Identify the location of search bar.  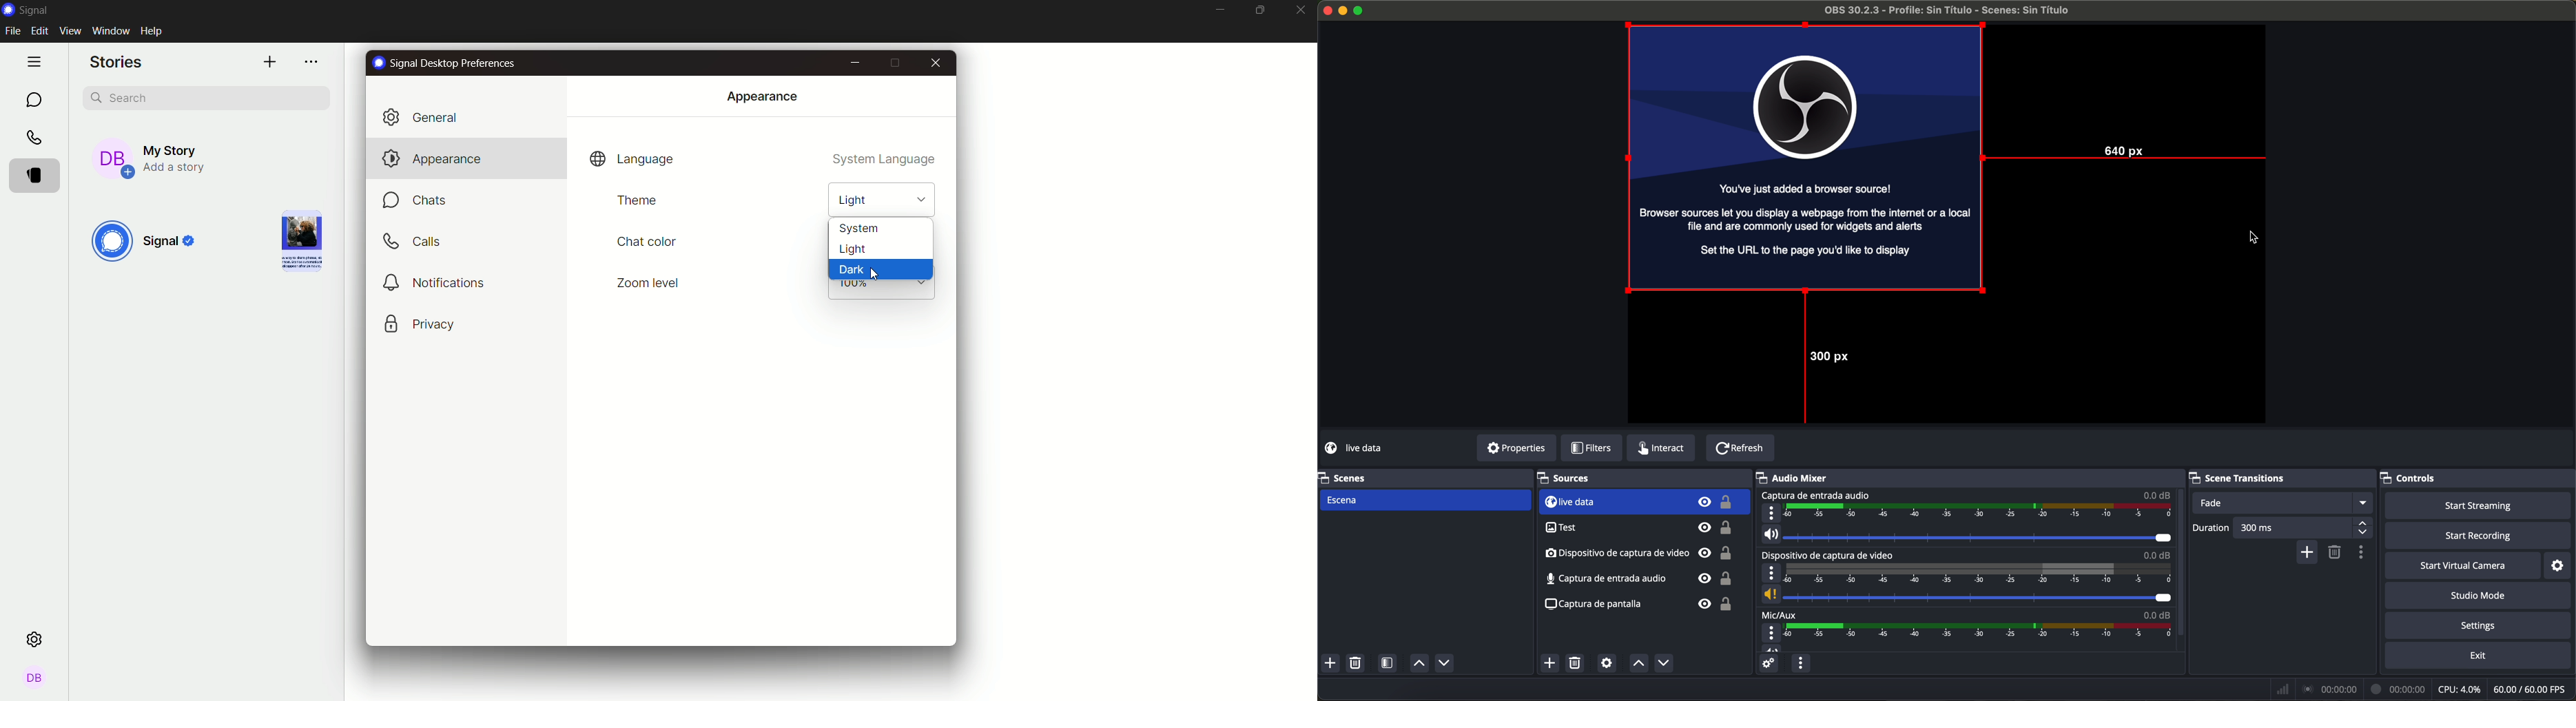
(208, 96).